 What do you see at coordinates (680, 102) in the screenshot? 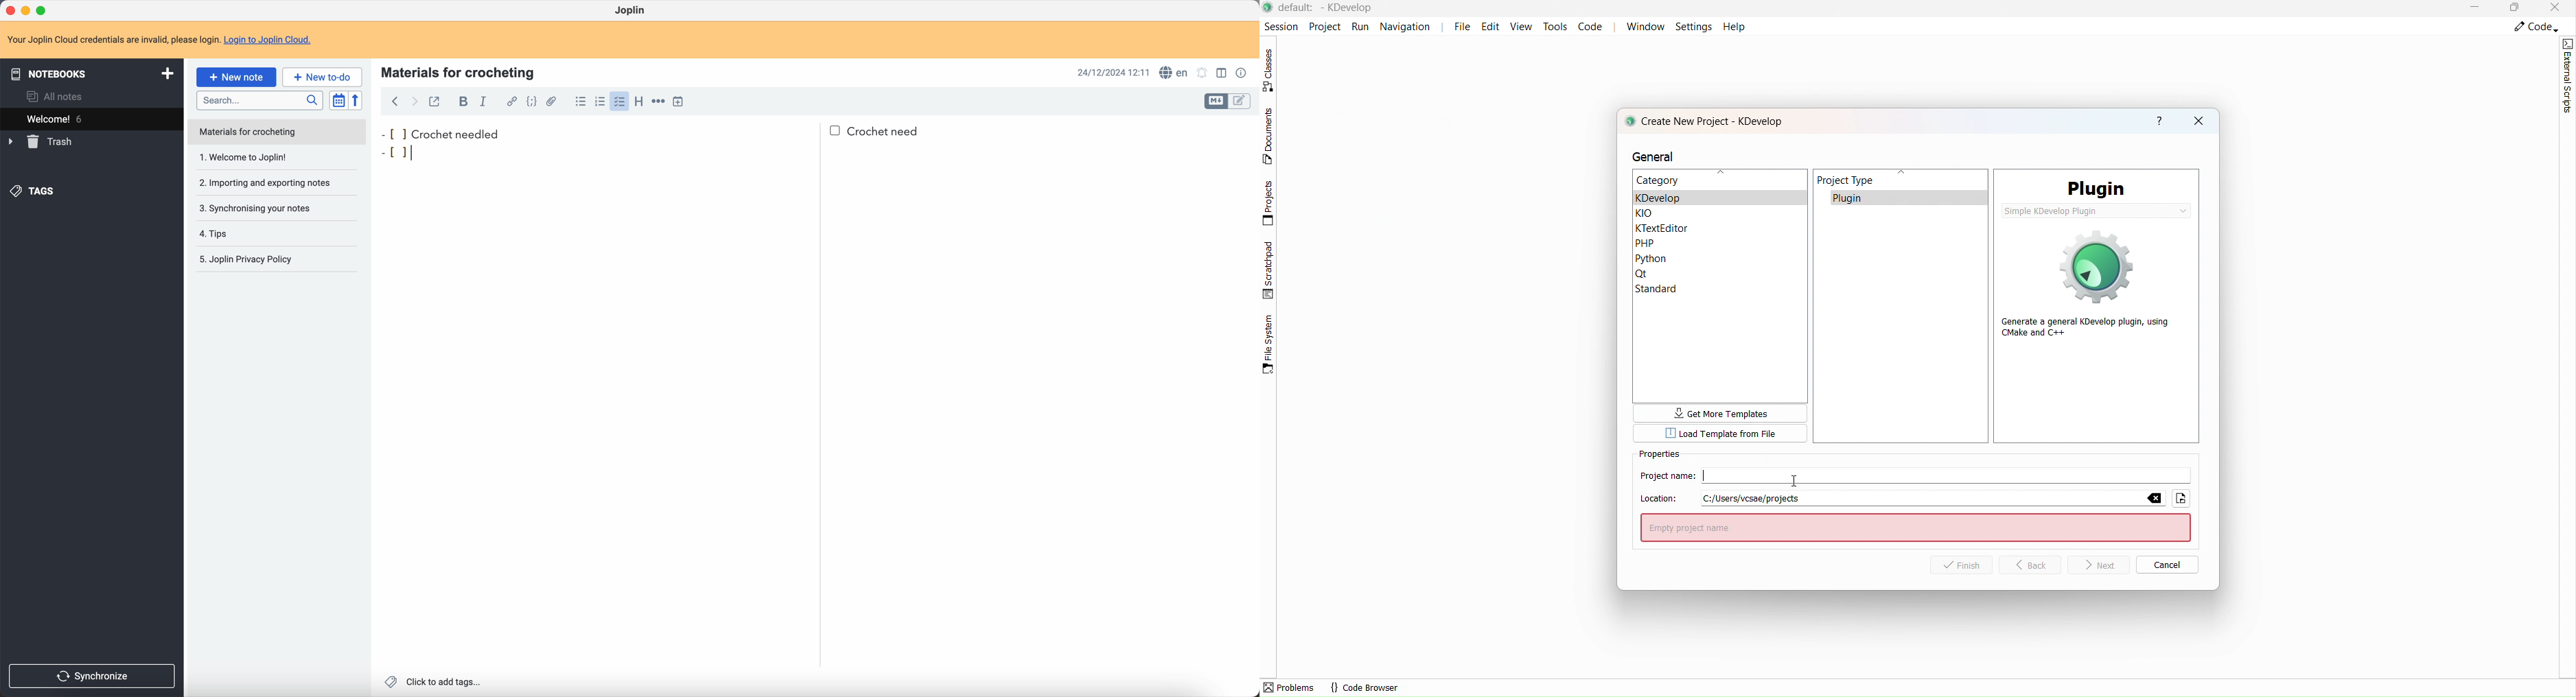
I see `insert time` at bounding box center [680, 102].